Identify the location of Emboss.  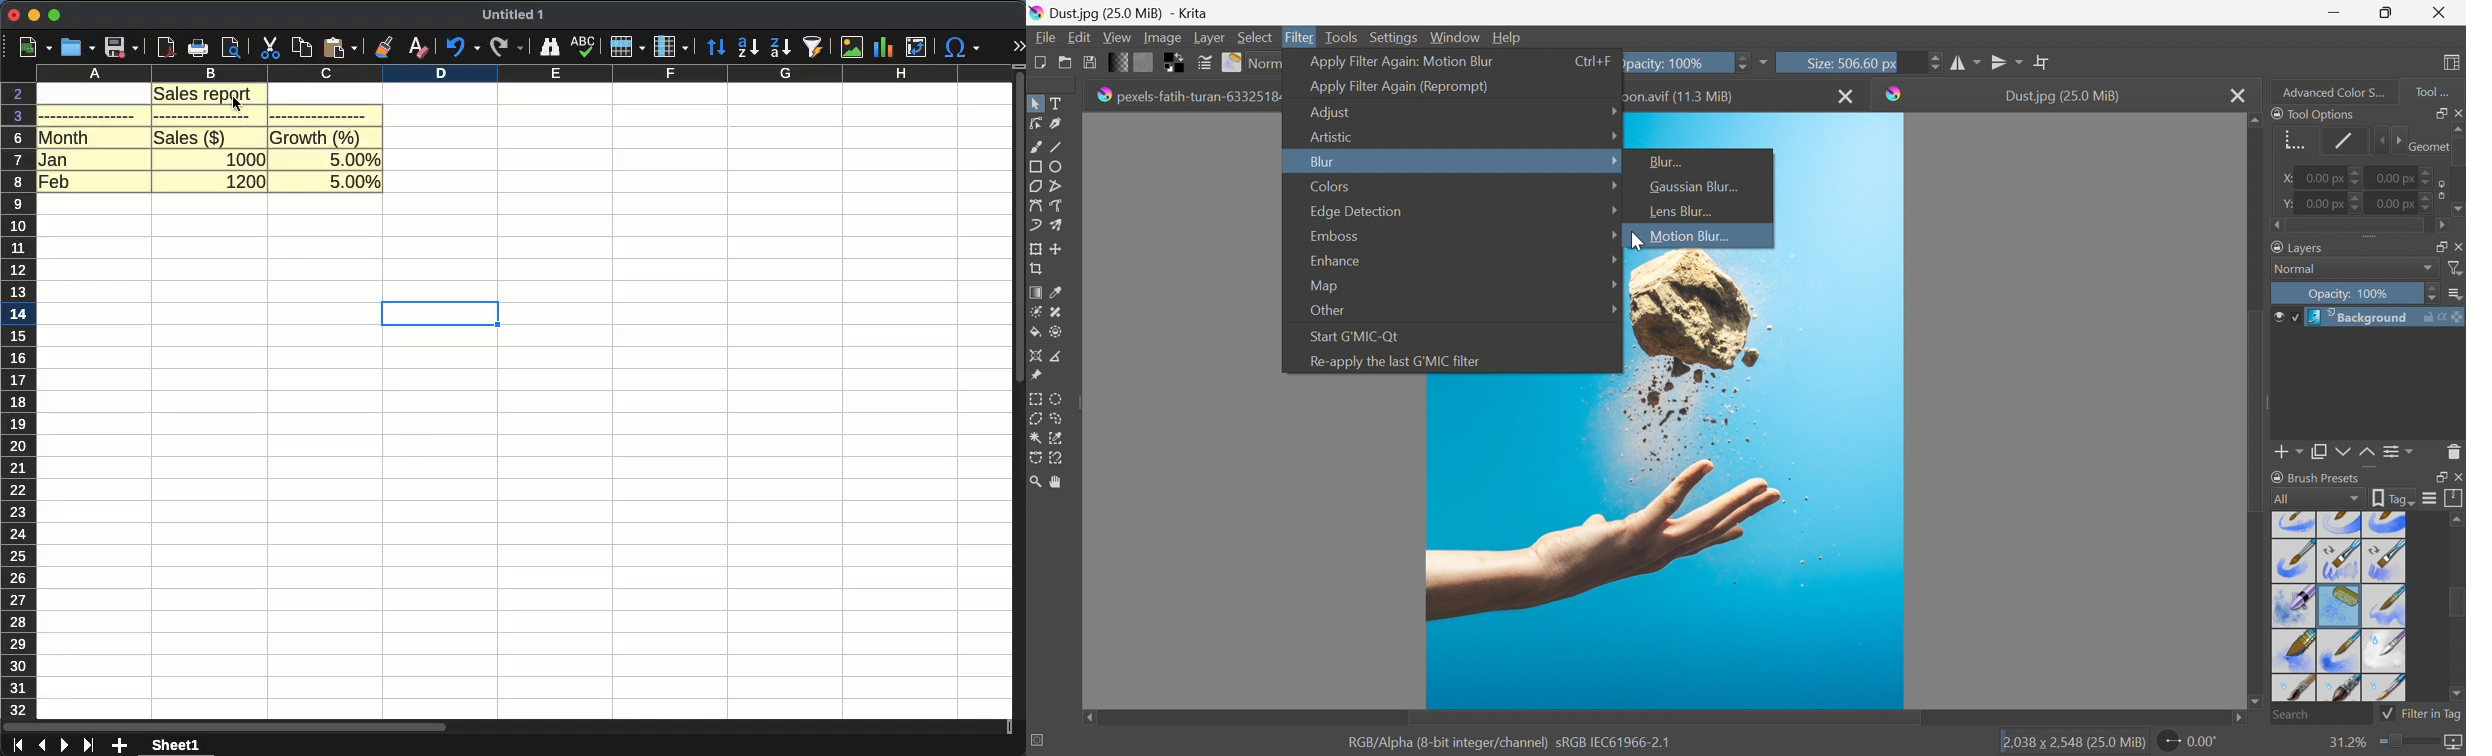
(1333, 236).